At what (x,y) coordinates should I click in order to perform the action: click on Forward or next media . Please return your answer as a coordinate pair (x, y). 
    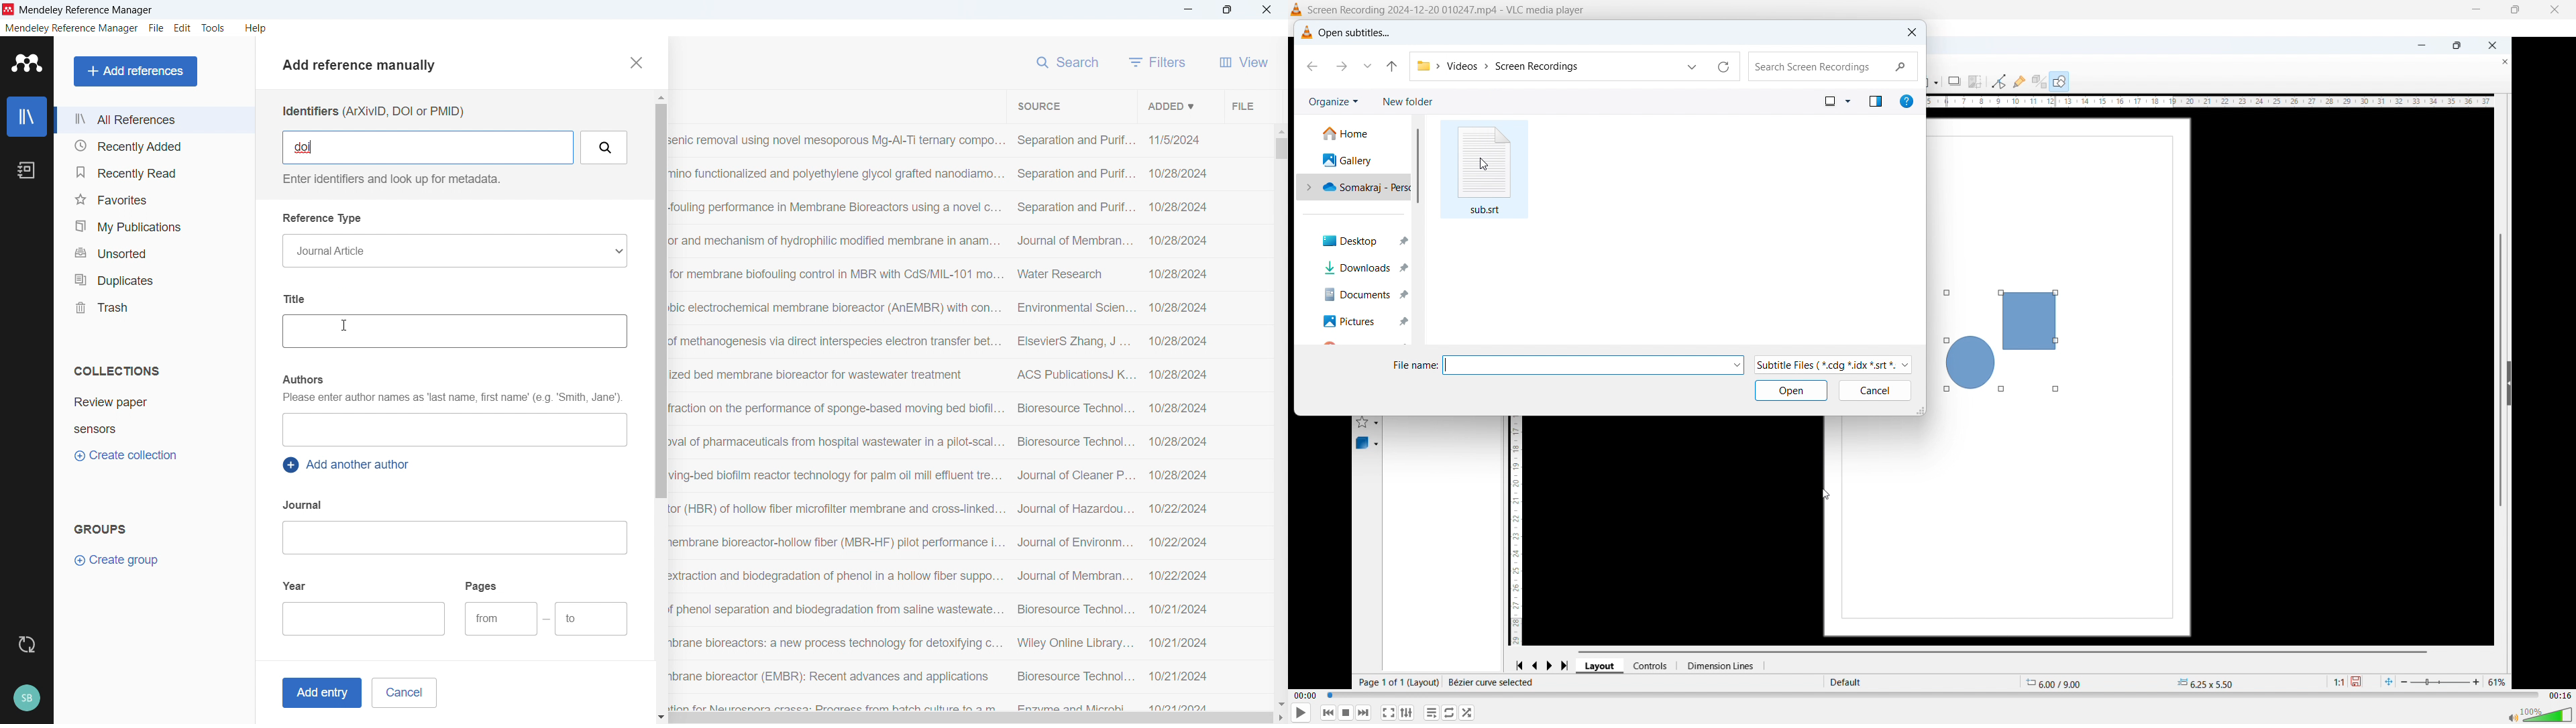
    Looking at the image, I should click on (1364, 712).